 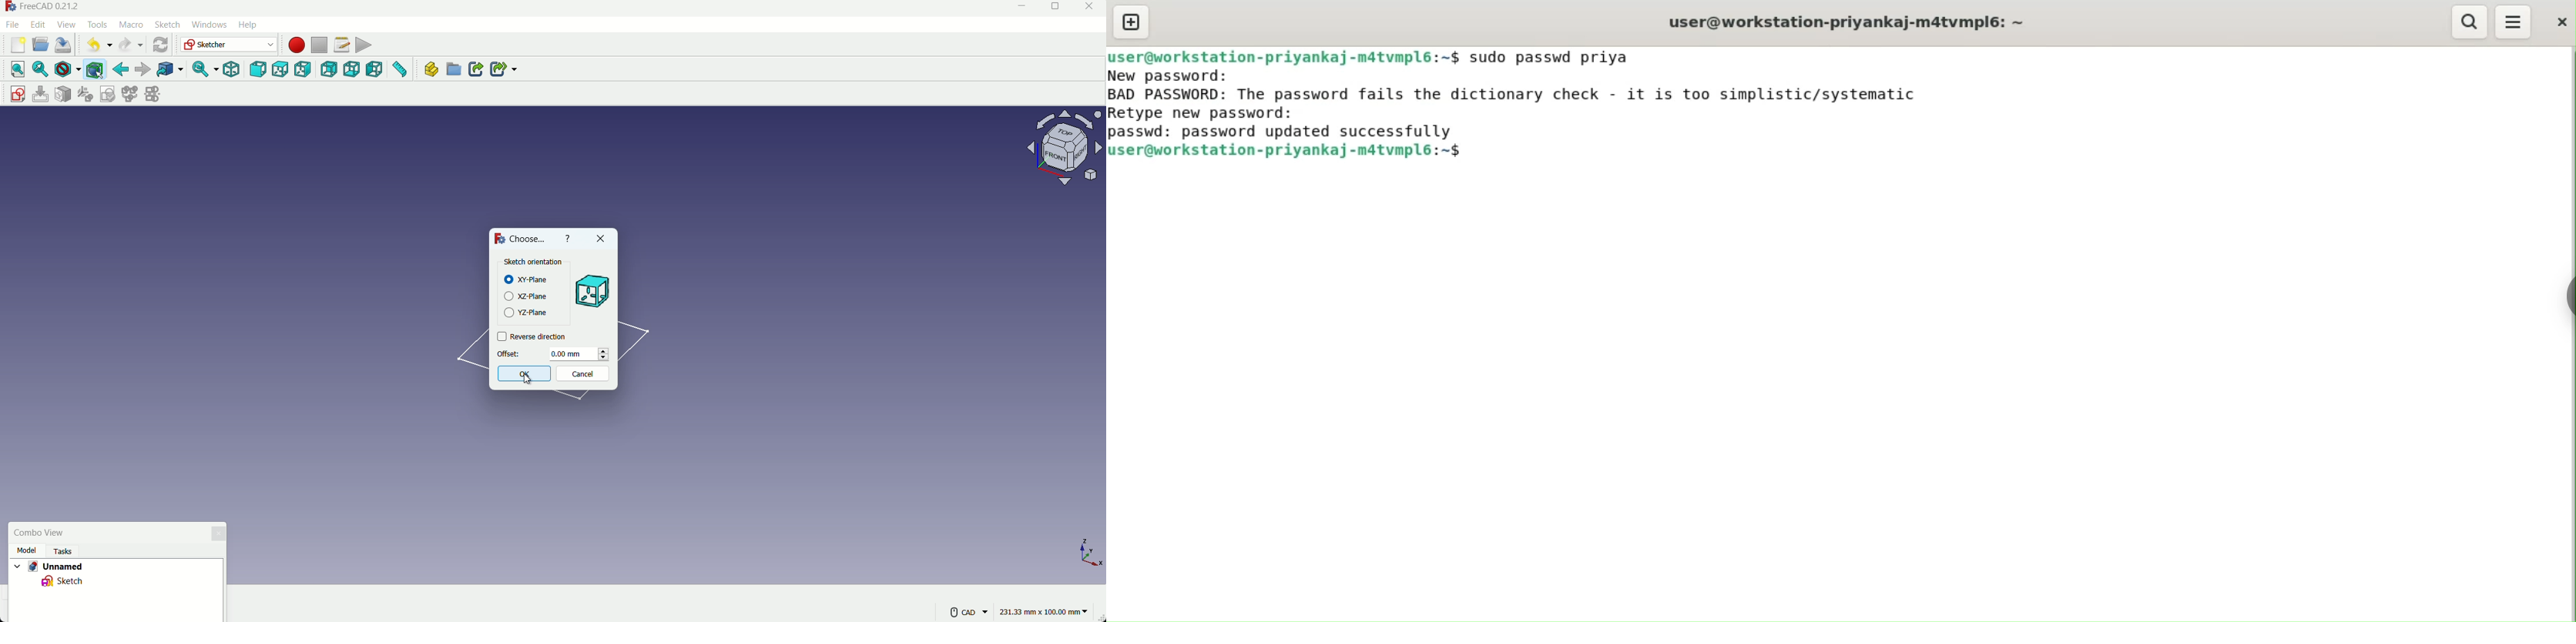 What do you see at coordinates (131, 45) in the screenshot?
I see `redo` at bounding box center [131, 45].